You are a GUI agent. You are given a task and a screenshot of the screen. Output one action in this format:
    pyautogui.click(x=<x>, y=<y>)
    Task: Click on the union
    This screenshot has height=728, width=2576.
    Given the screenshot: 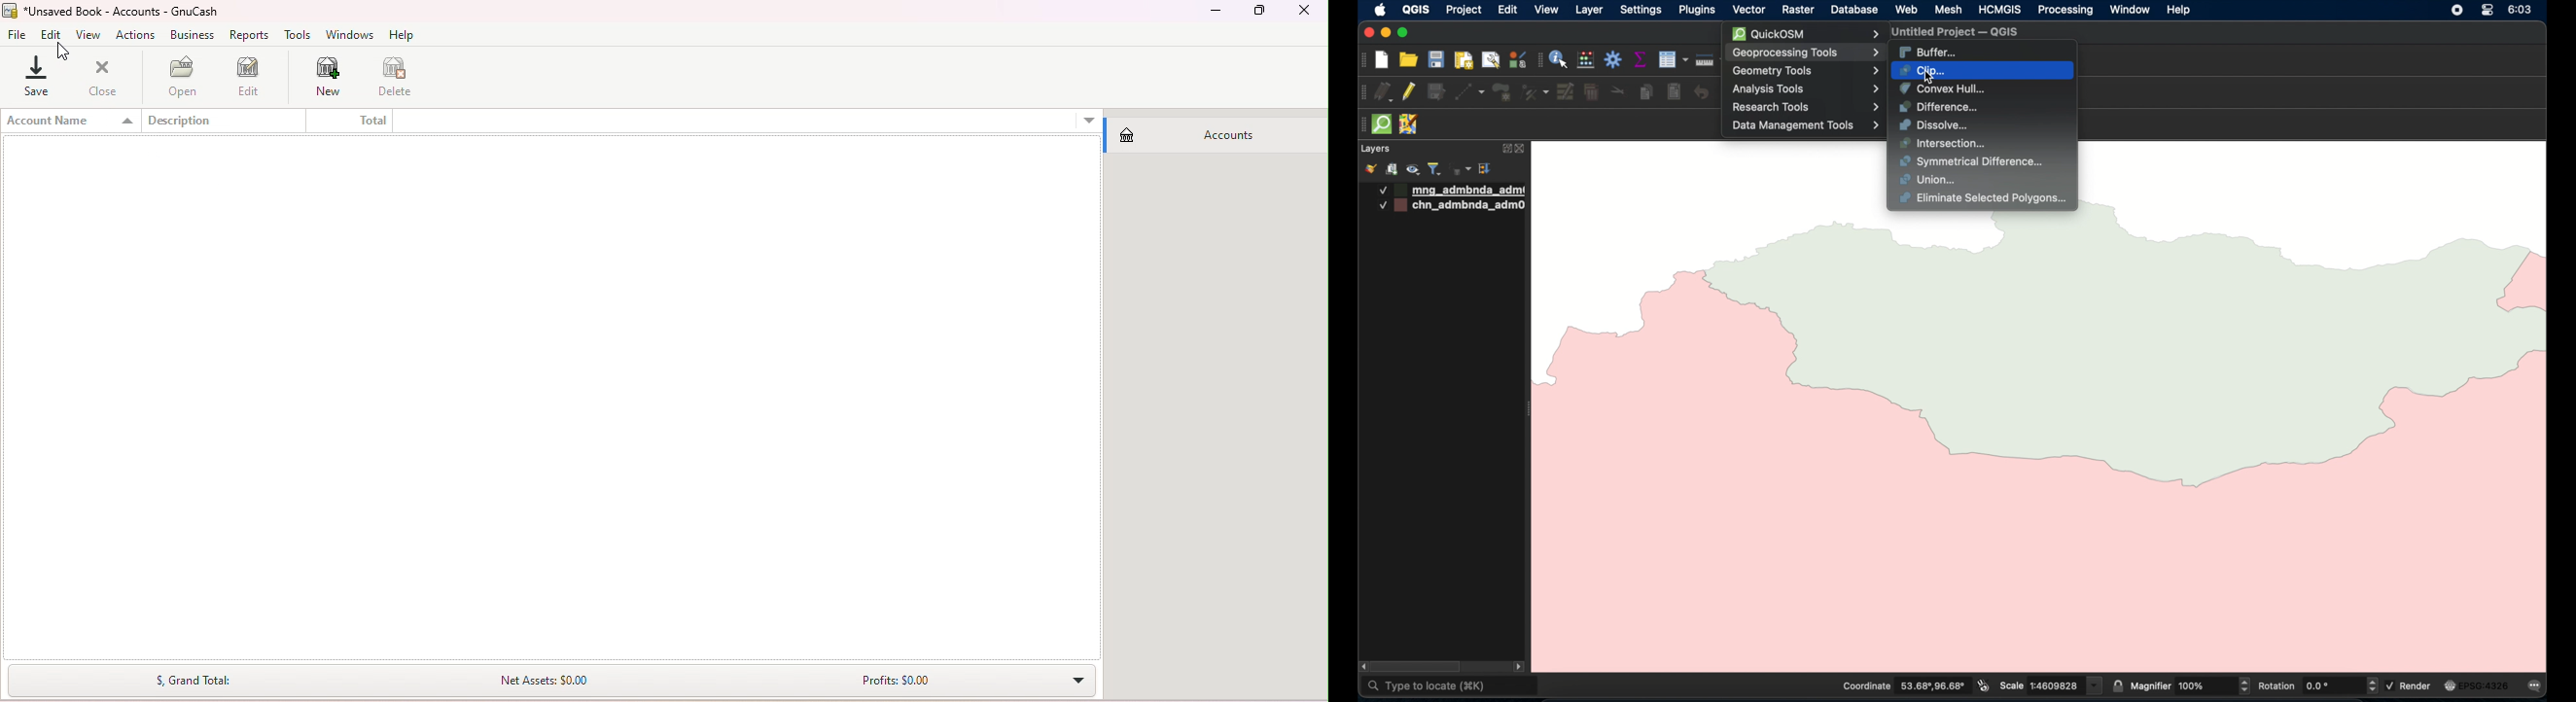 What is the action you would take?
    pyautogui.click(x=1929, y=180)
    